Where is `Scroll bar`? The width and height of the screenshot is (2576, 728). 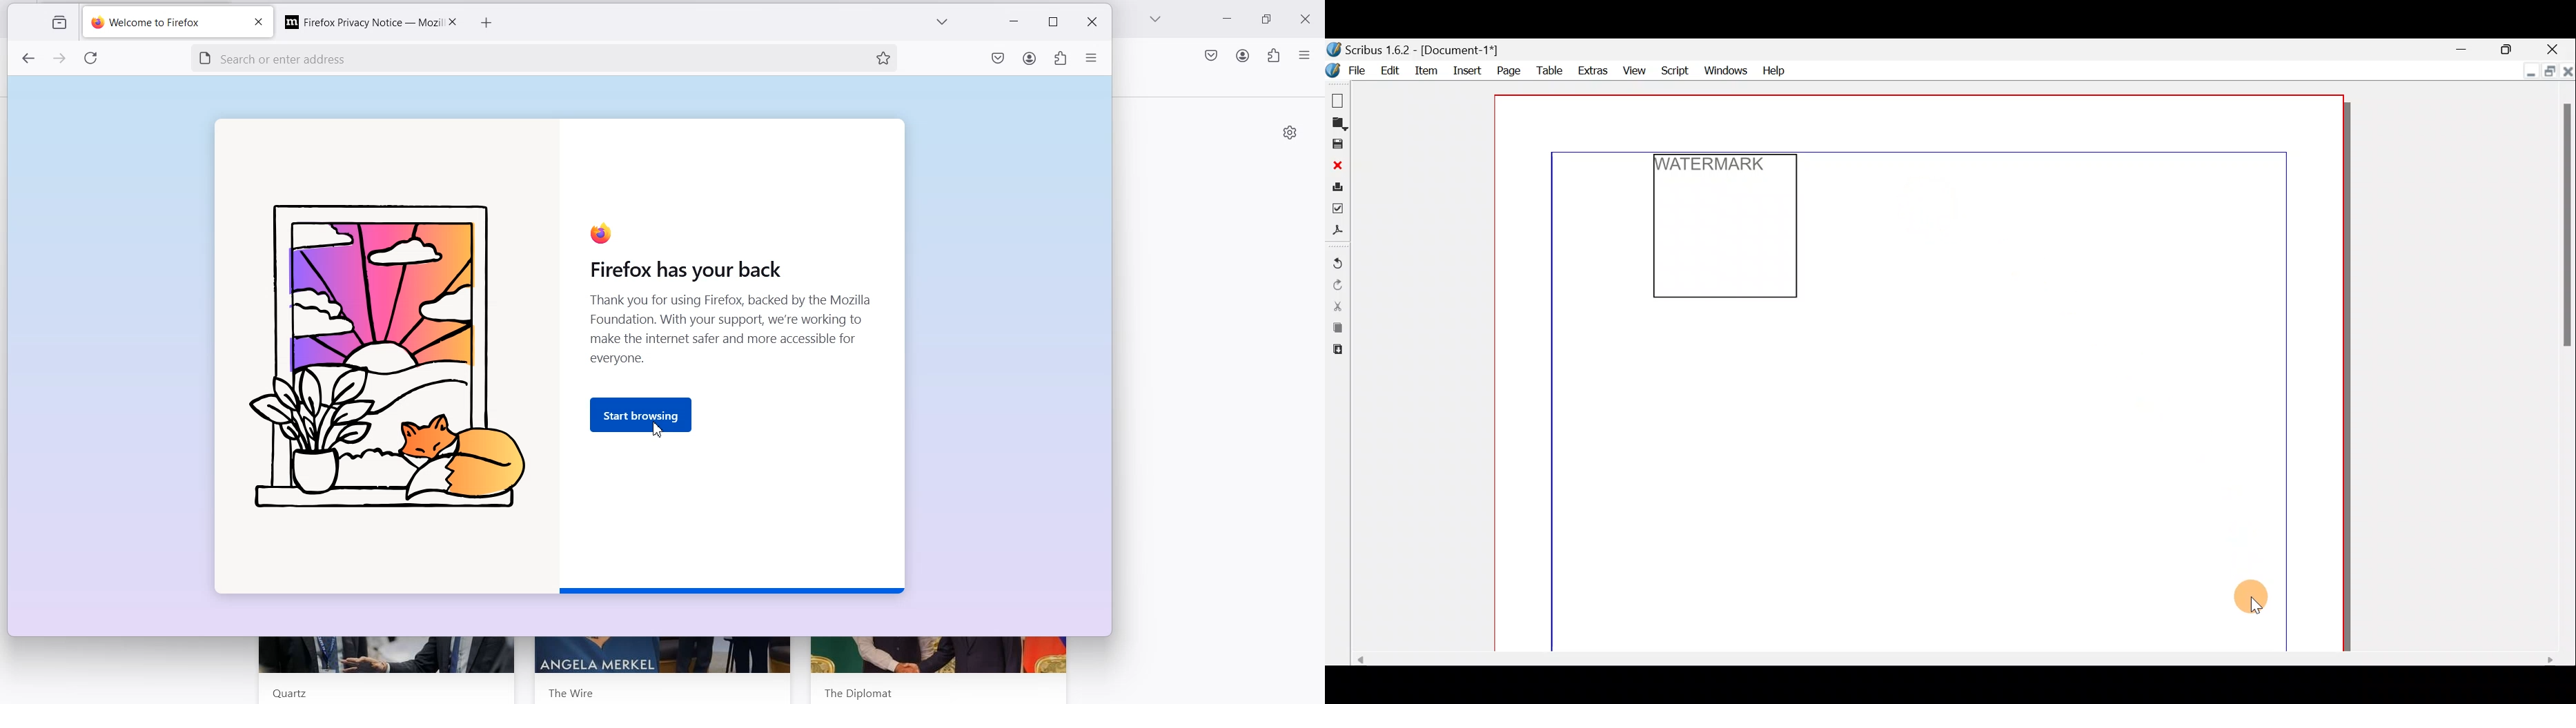 Scroll bar is located at coordinates (2567, 369).